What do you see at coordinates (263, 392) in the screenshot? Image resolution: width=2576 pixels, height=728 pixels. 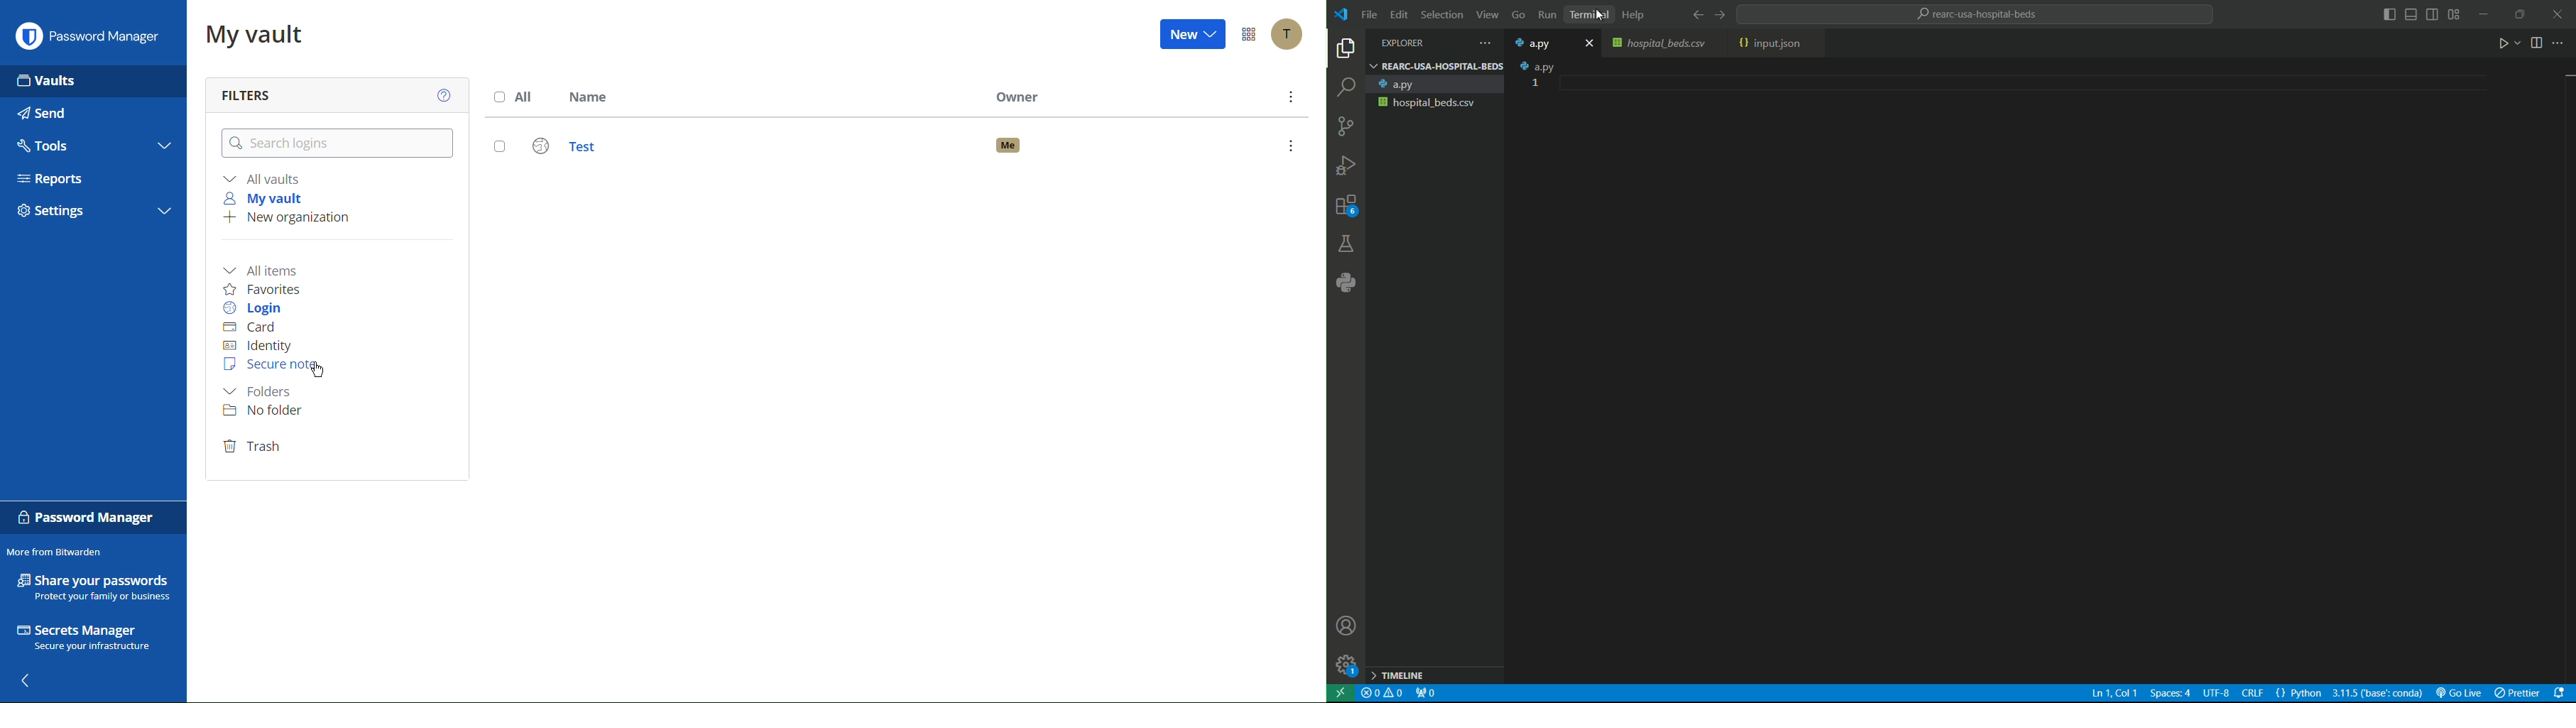 I see `Folder` at bounding box center [263, 392].